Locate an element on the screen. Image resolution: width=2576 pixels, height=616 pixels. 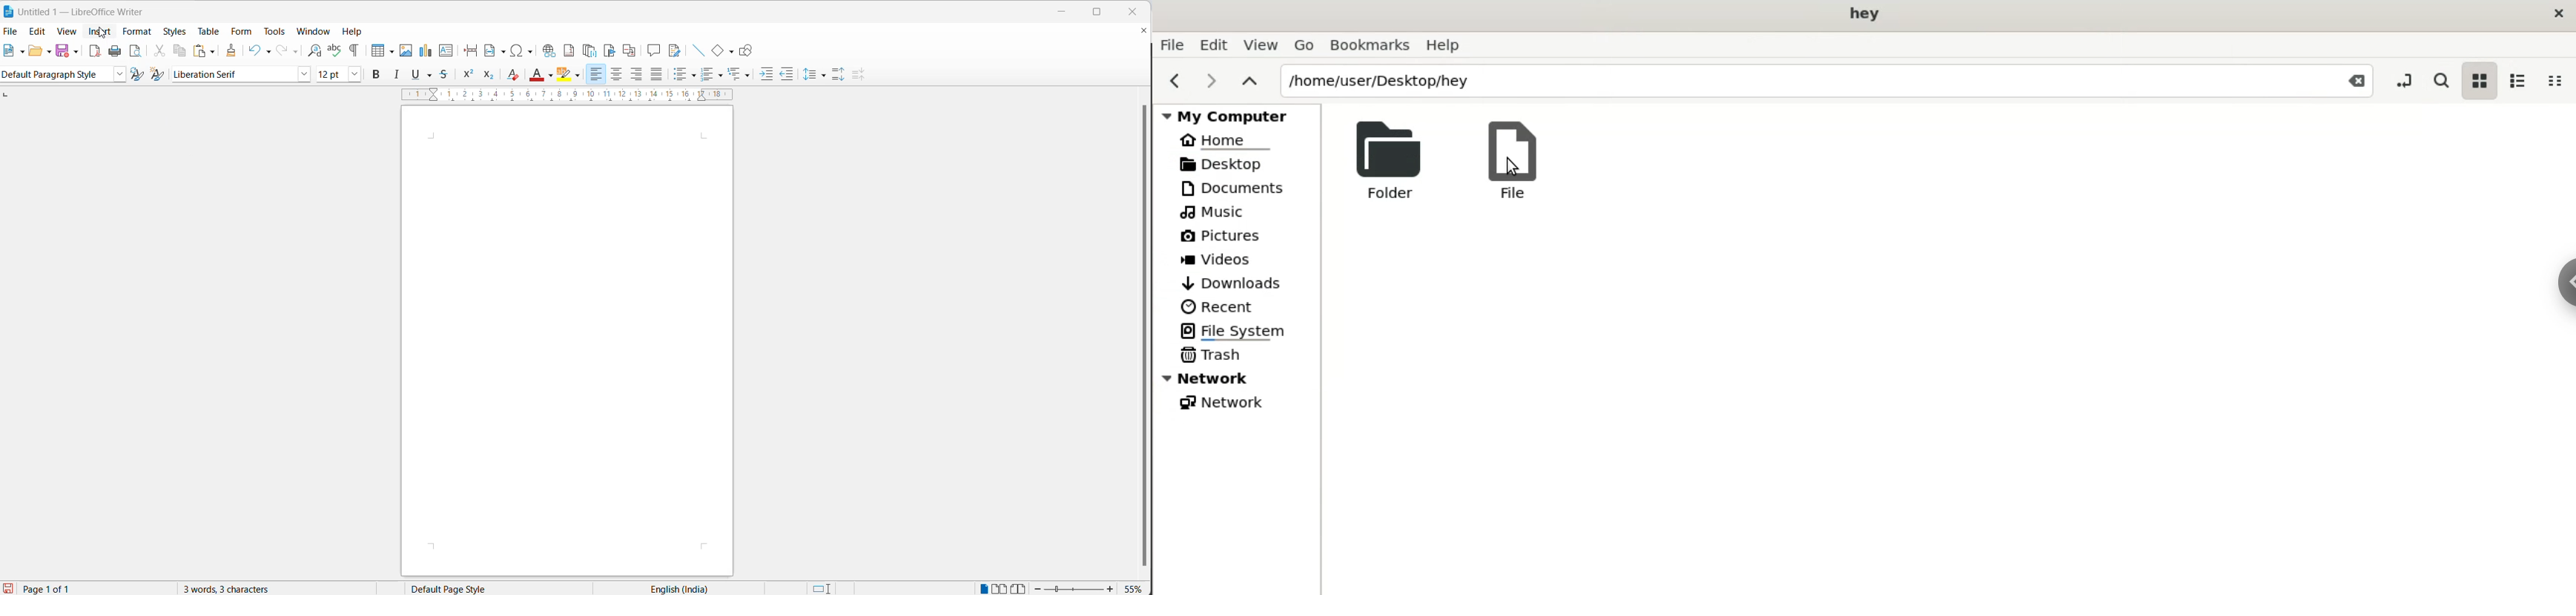
paste options is located at coordinates (198, 50).